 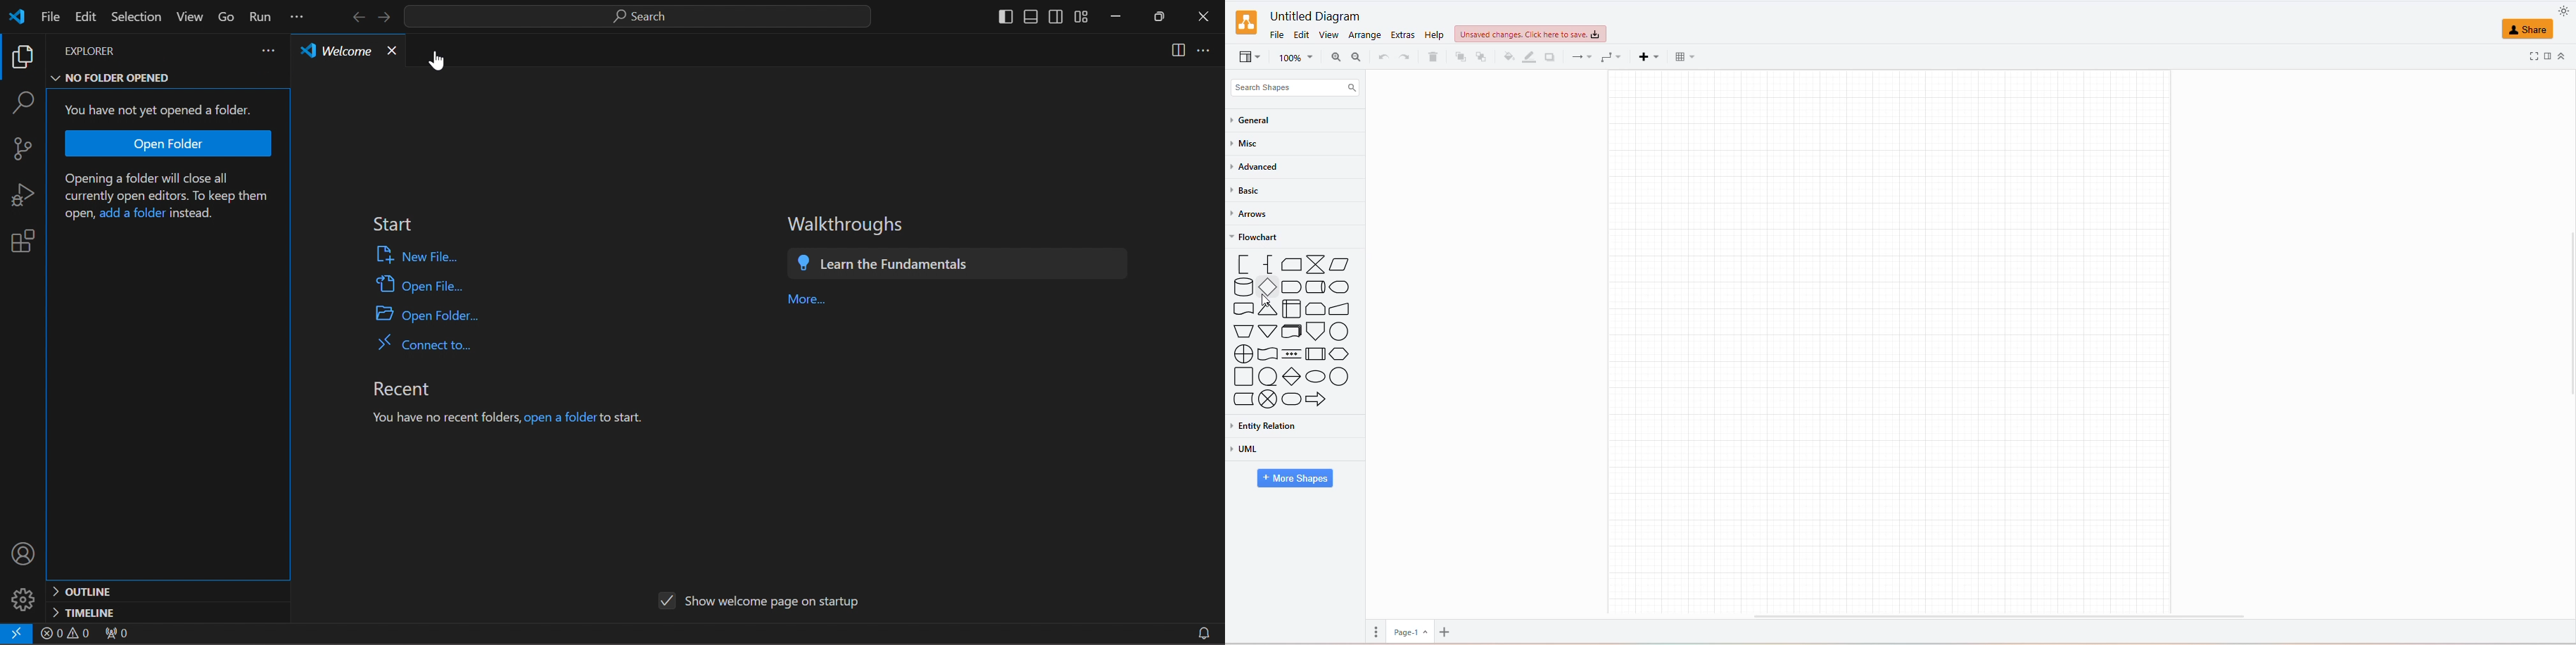 I want to click on FORMAT, so click(x=2546, y=56).